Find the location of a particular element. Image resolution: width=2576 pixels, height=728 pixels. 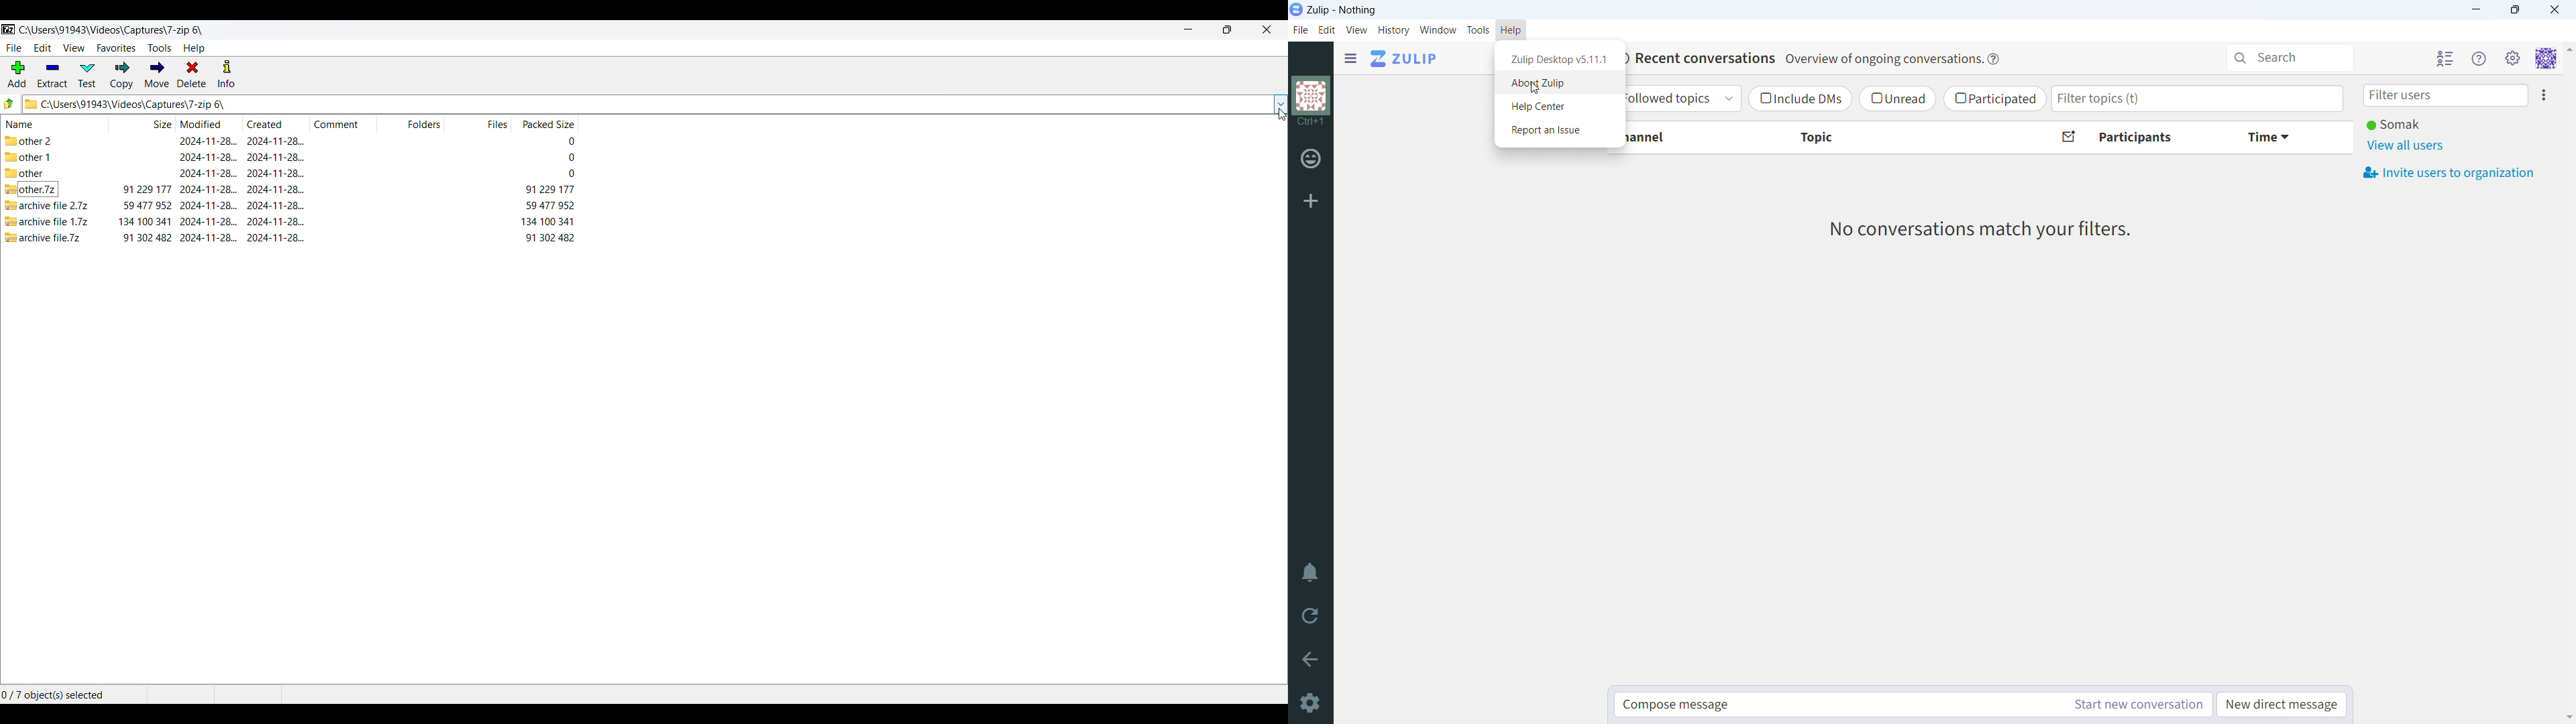

setting is located at coordinates (2513, 58).